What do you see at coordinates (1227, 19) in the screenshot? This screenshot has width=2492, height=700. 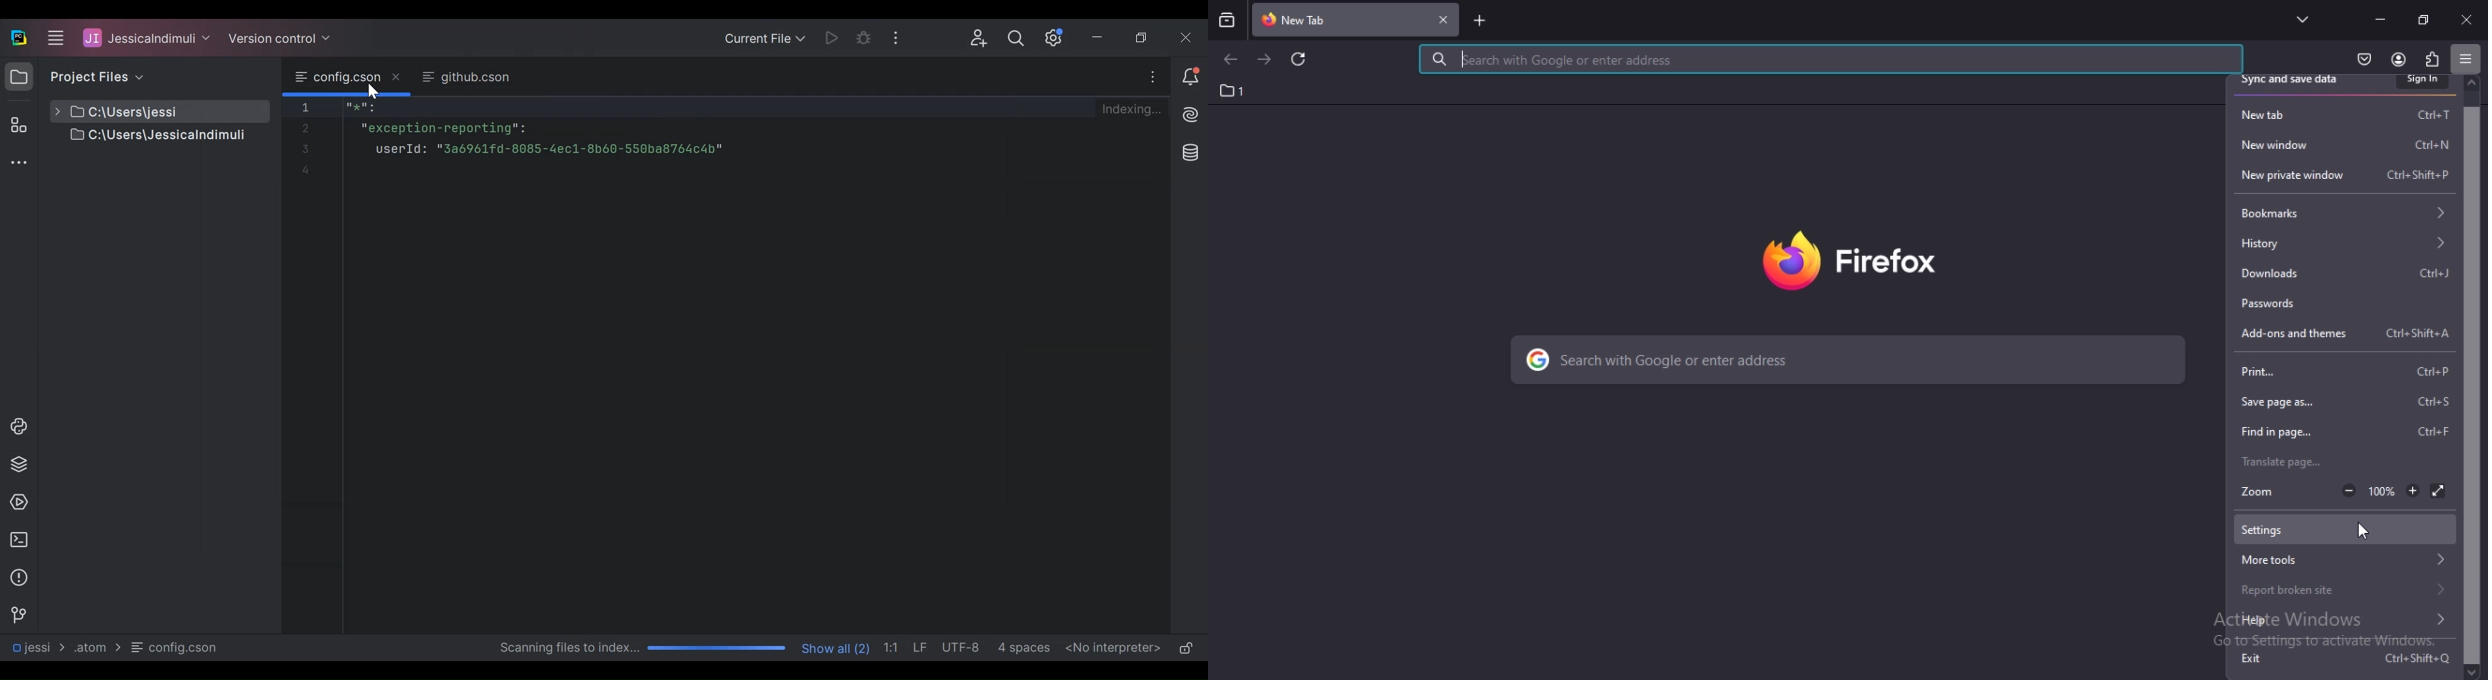 I see `search tabs` at bounding box center [1227, 19].